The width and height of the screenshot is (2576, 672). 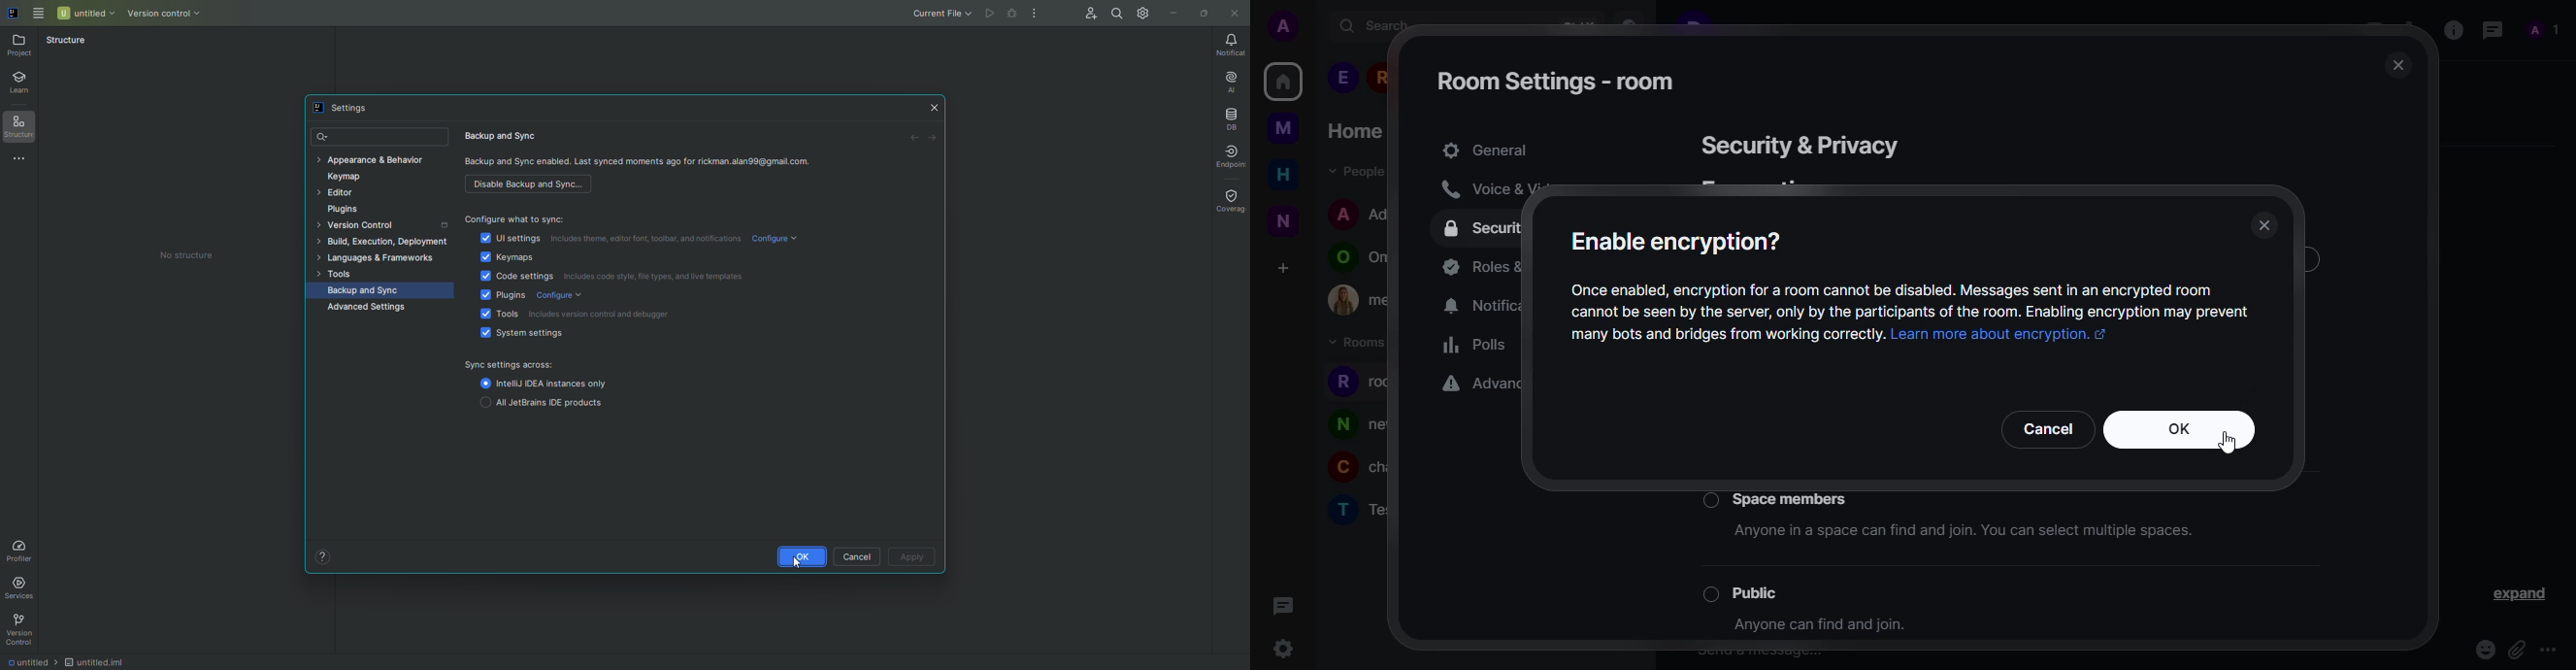 I want to click on people 1, so click(x=1342, y=78).